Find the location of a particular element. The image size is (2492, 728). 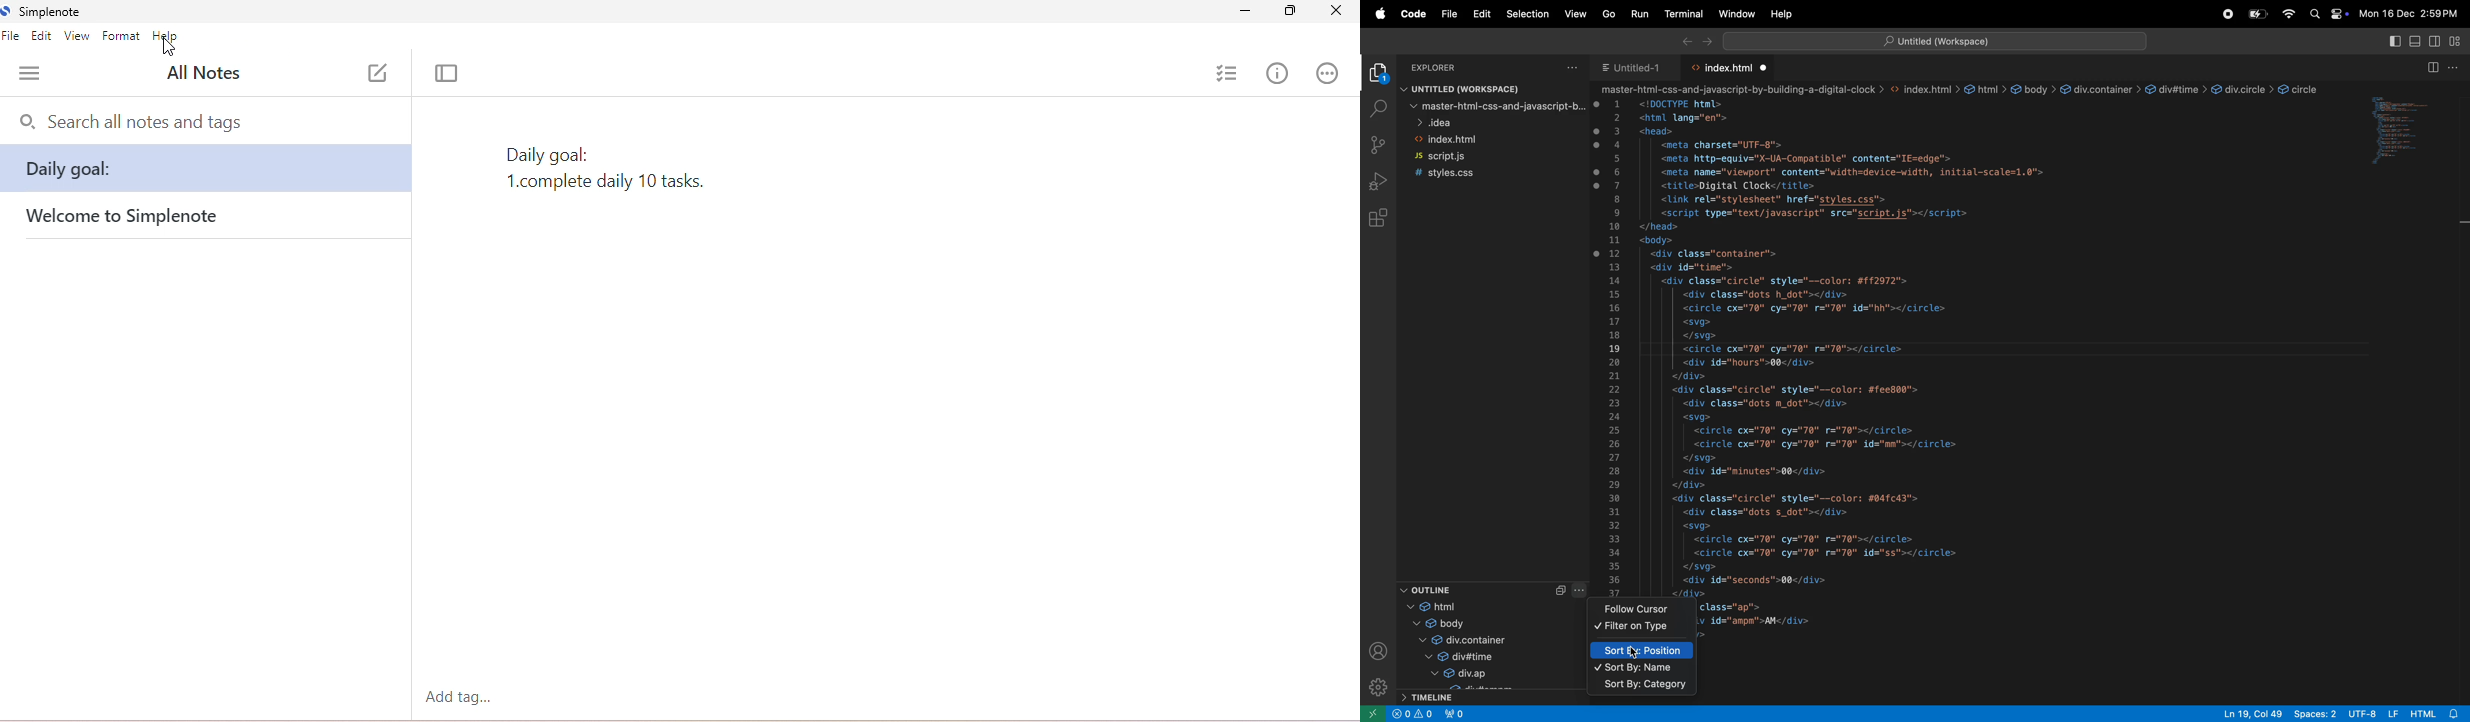

untitled workspace is located at coordinates (1483, 87).